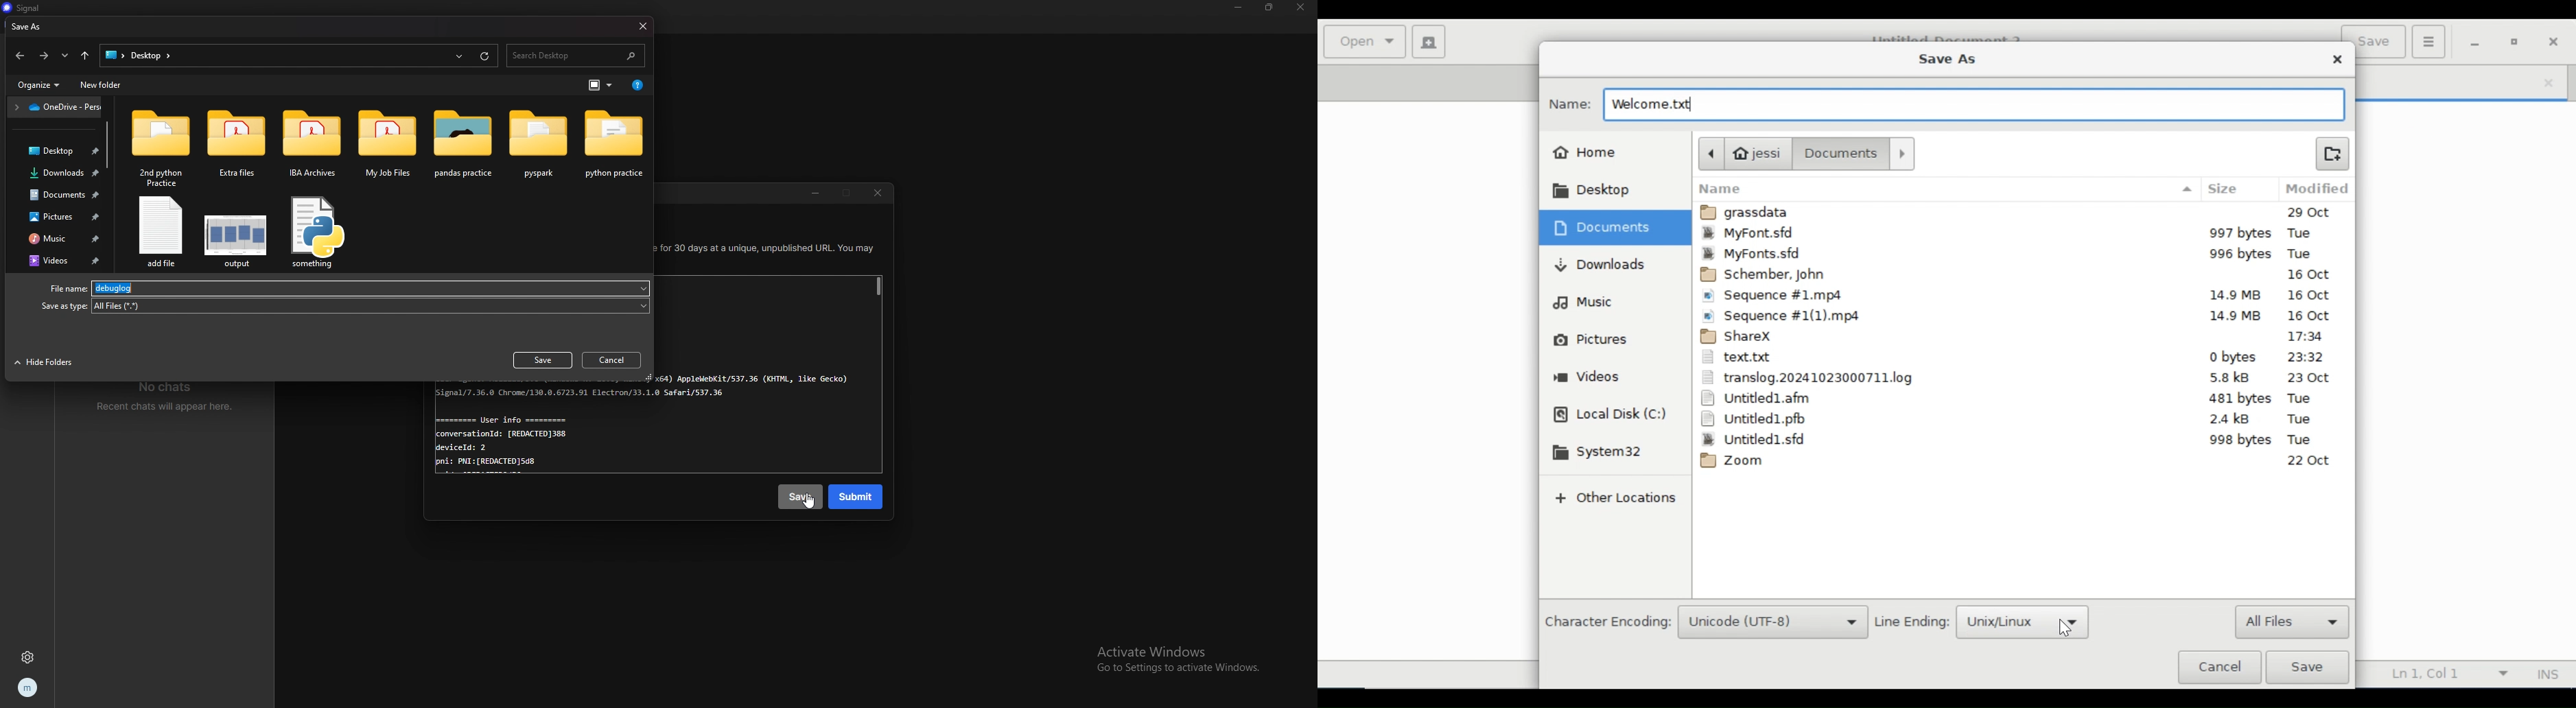 This screenshot has width=2576, height=728. I want to click on Local Disk(C), so click(1609, 416).